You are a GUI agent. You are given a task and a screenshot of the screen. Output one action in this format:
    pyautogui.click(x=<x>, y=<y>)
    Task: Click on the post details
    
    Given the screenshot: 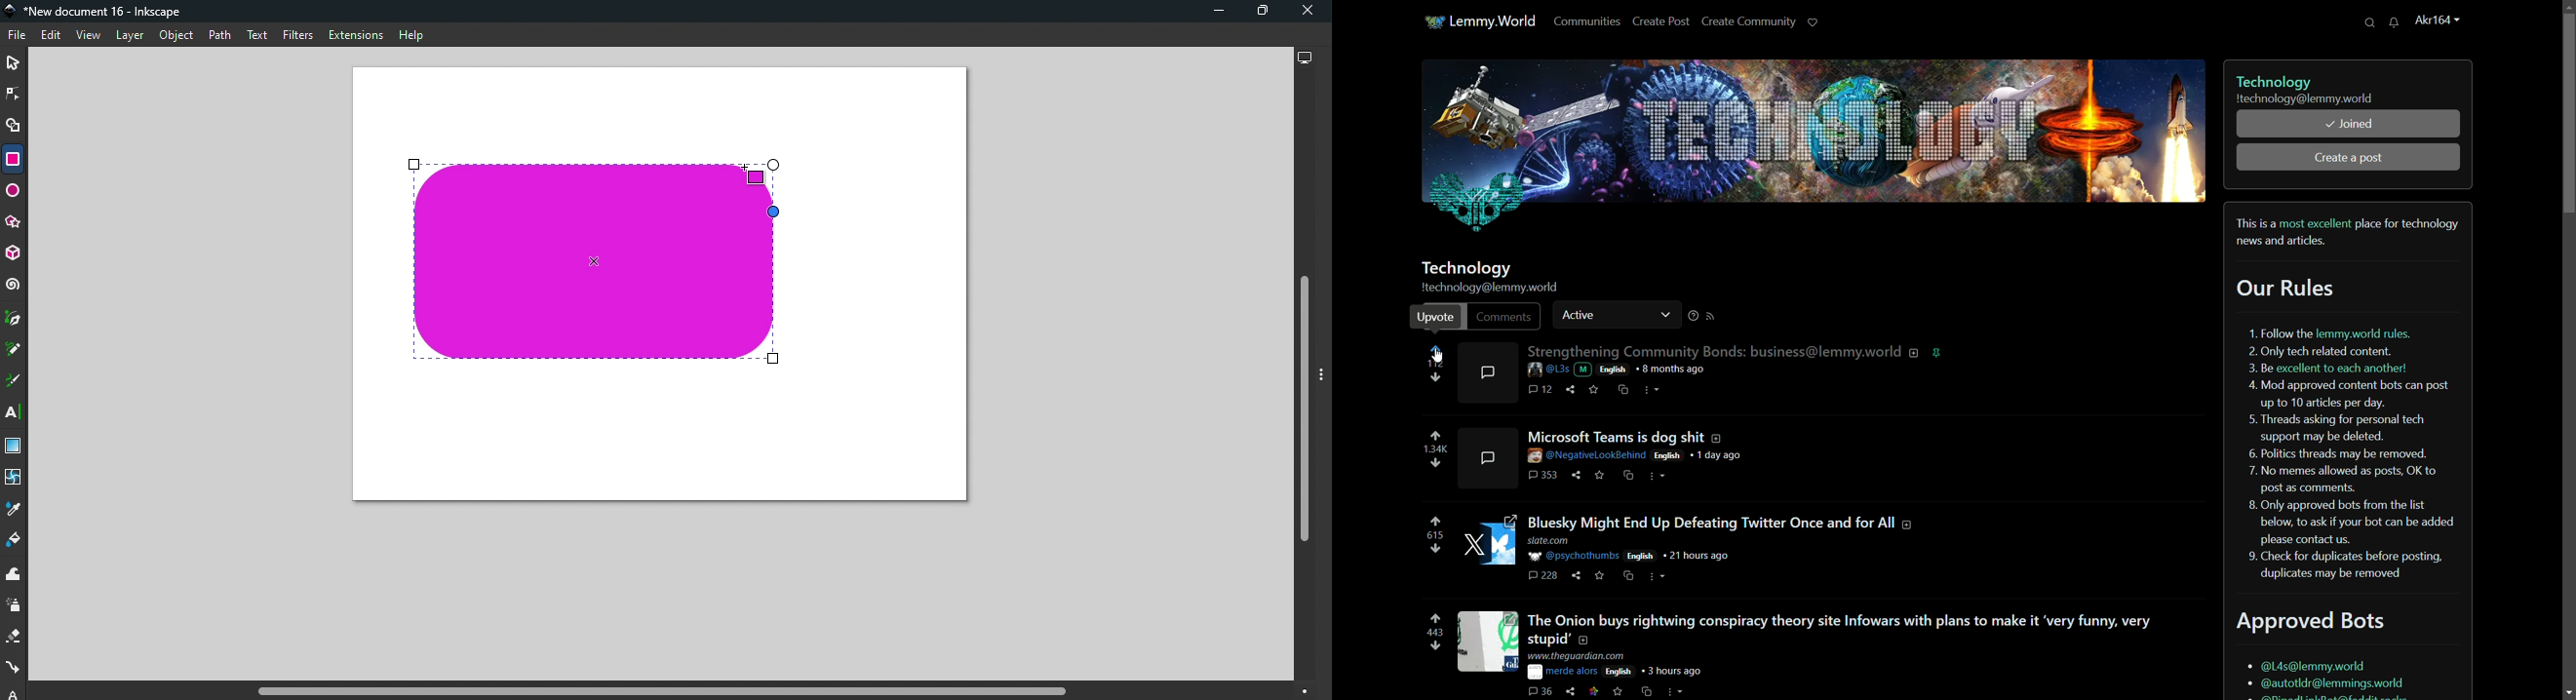 What is the action you would take?
    pyautogui.click(x=1641, y=454)
    